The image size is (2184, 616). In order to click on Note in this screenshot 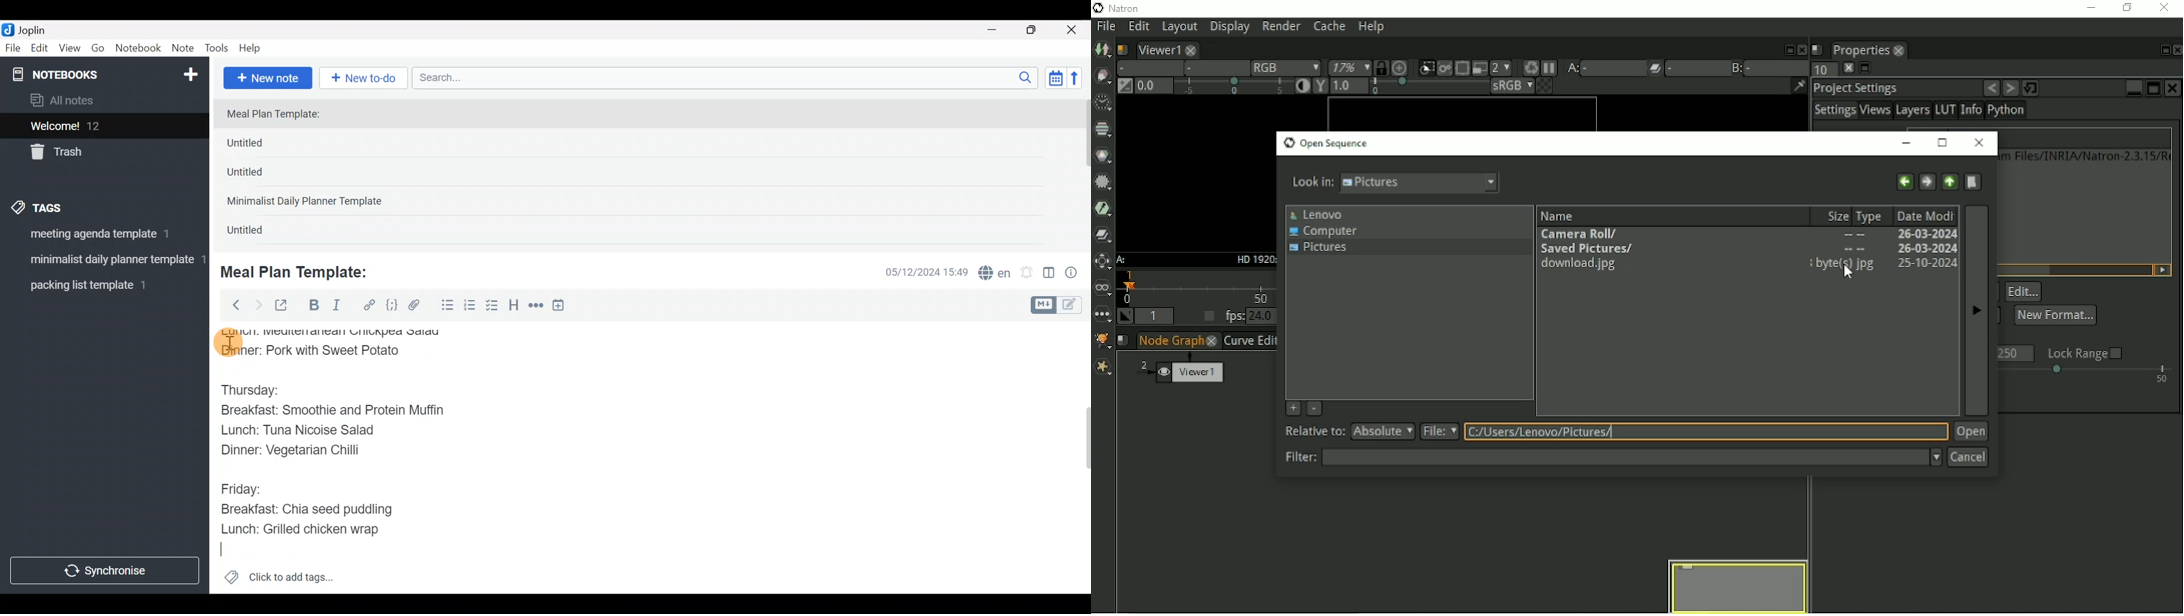, I will do `click(185, 49)`.